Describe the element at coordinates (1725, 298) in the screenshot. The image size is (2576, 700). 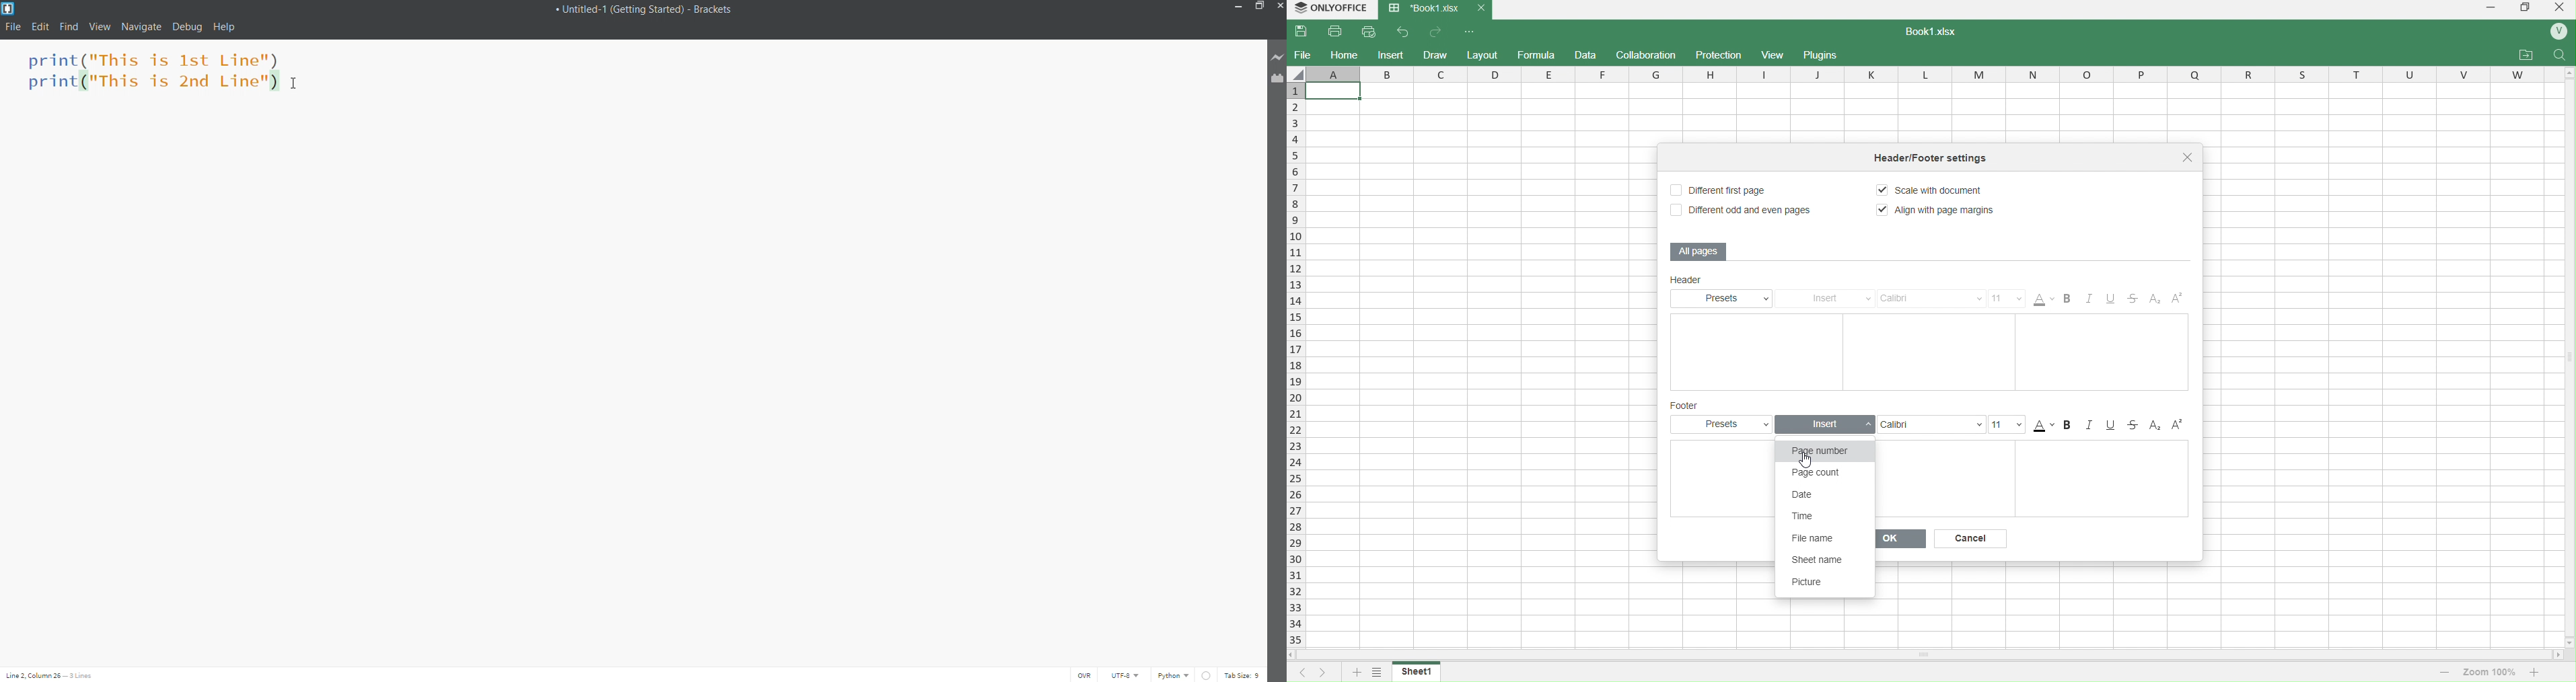
I see `Presets` at that location.